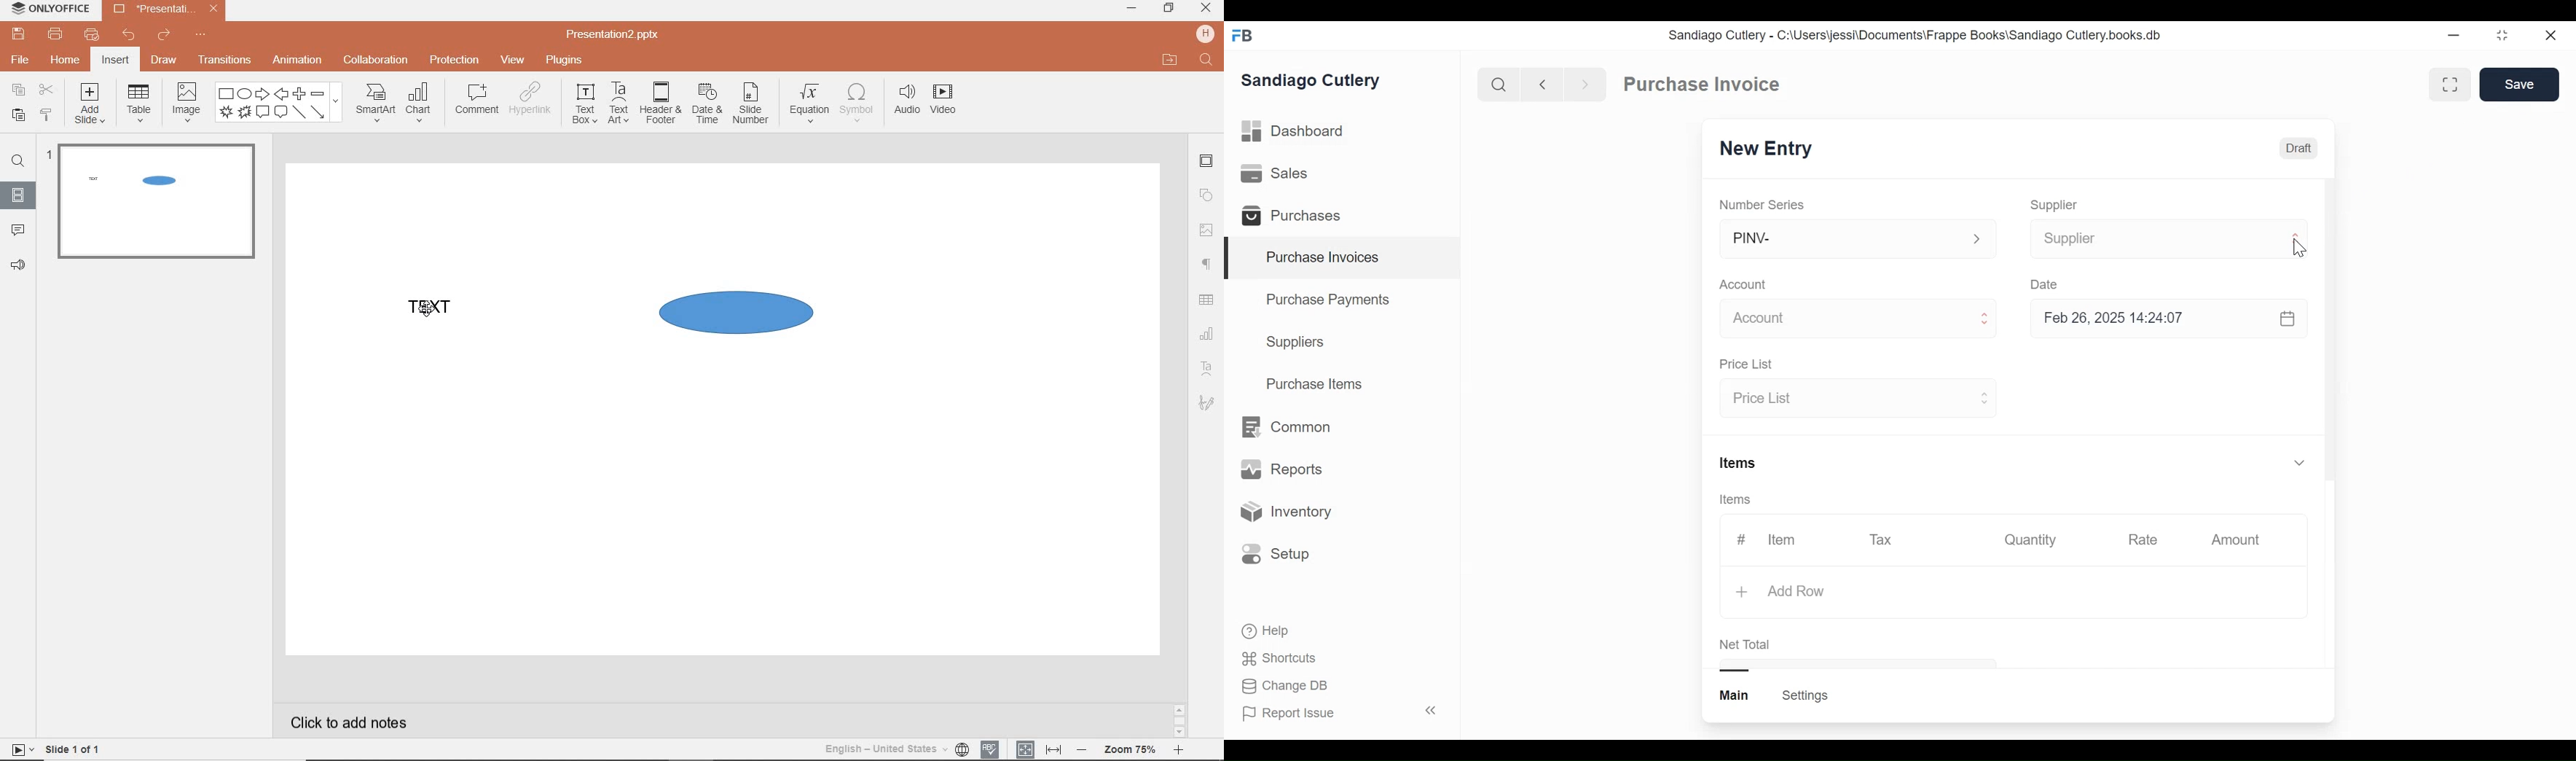 The width and height of the screenshot is (2576, 784). Describe the element at coordinates (1277, 174) in the screenshot. I see `Sales` at that location.